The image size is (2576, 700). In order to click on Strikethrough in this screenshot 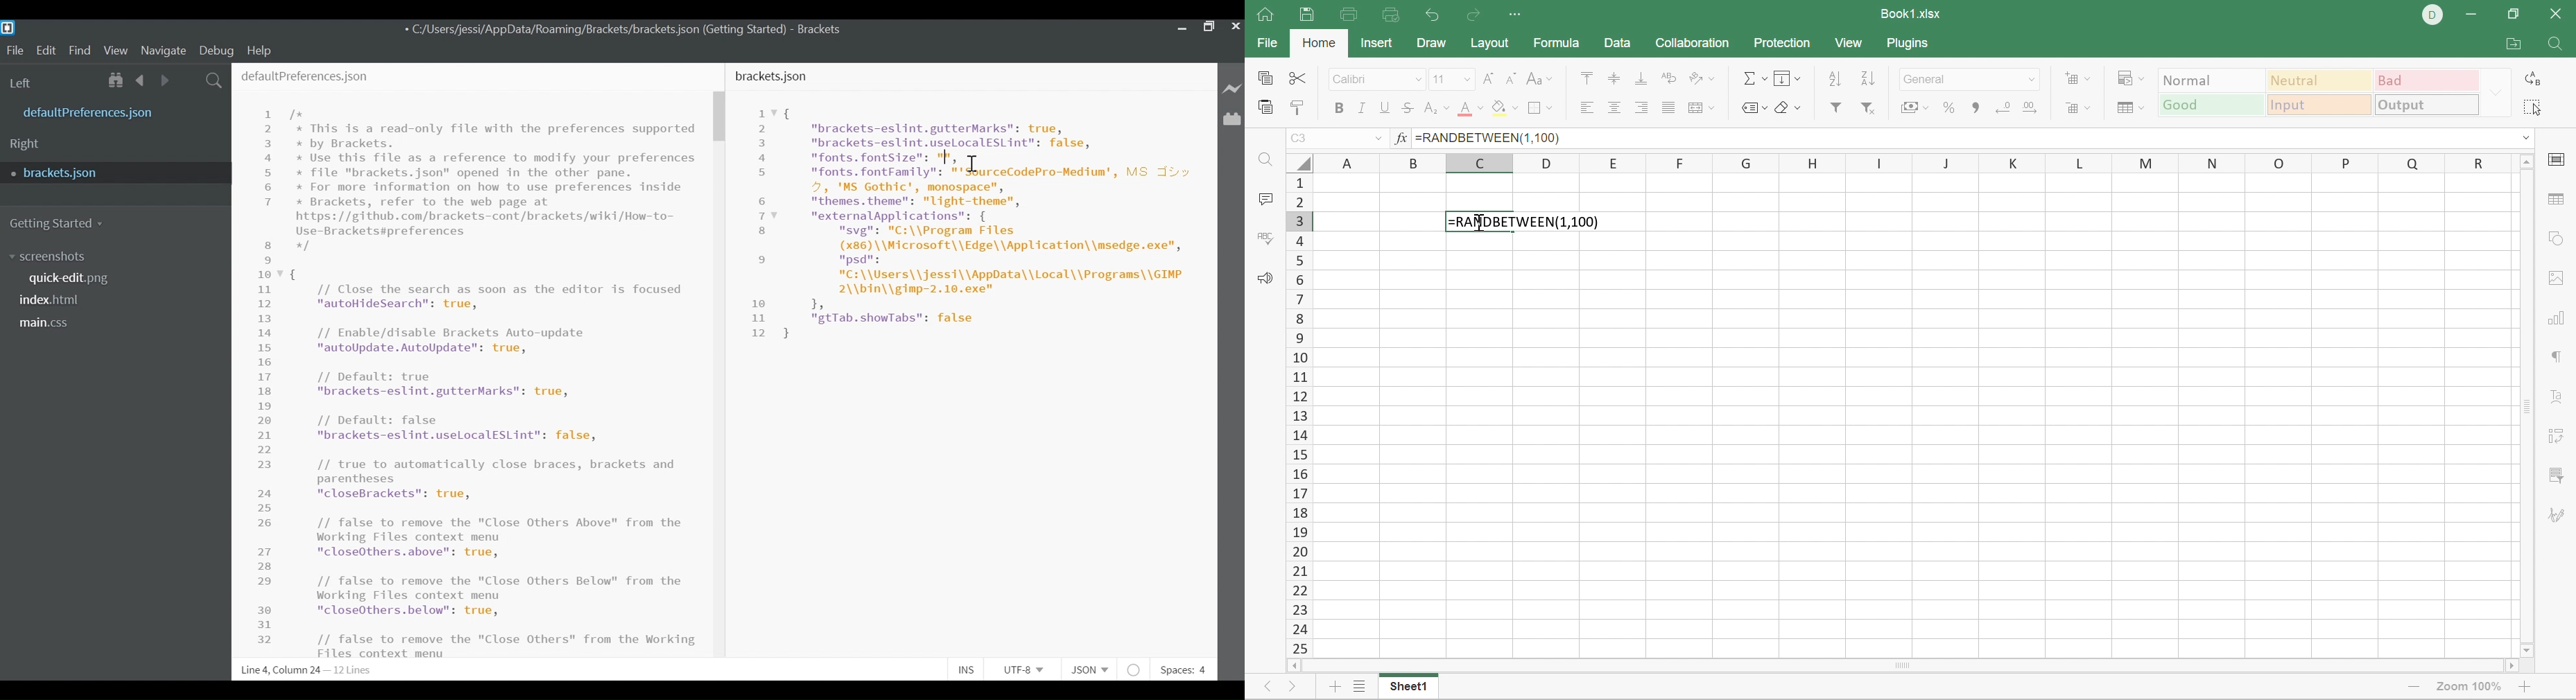, I will do `click(1410, 110)`.